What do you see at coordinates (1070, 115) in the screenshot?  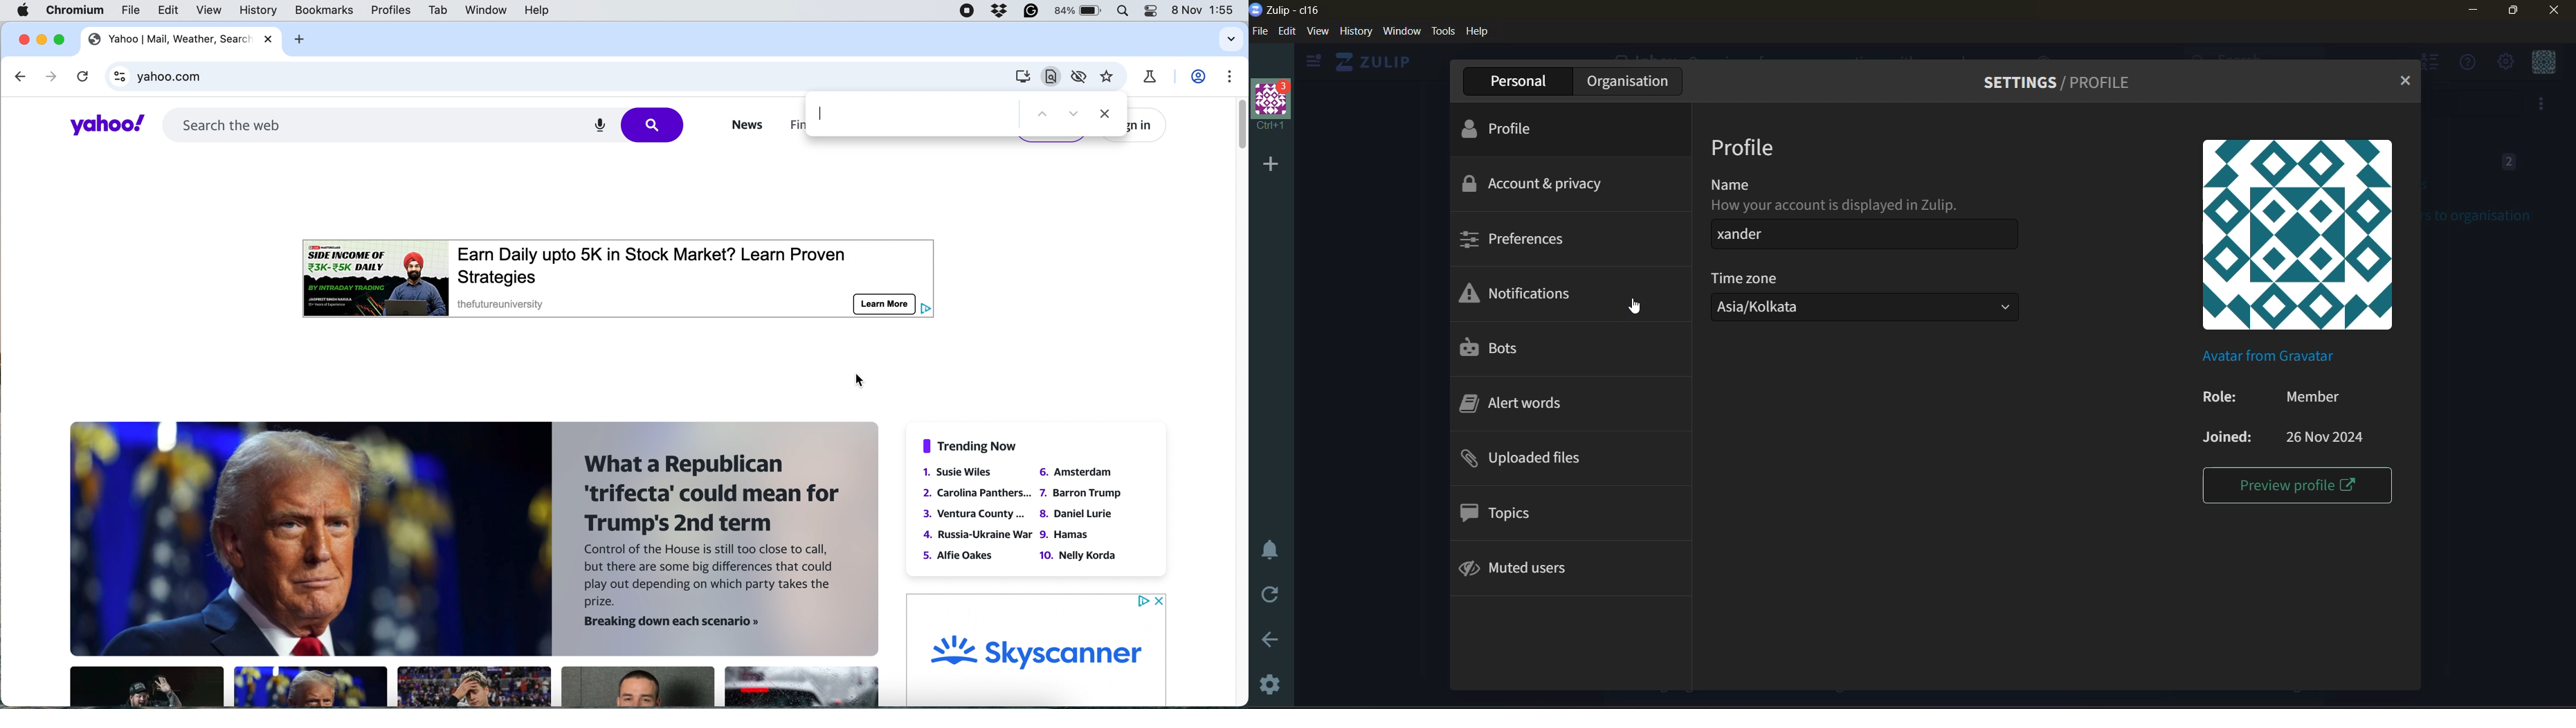 I see `next` at bounding box center [1070, 115].